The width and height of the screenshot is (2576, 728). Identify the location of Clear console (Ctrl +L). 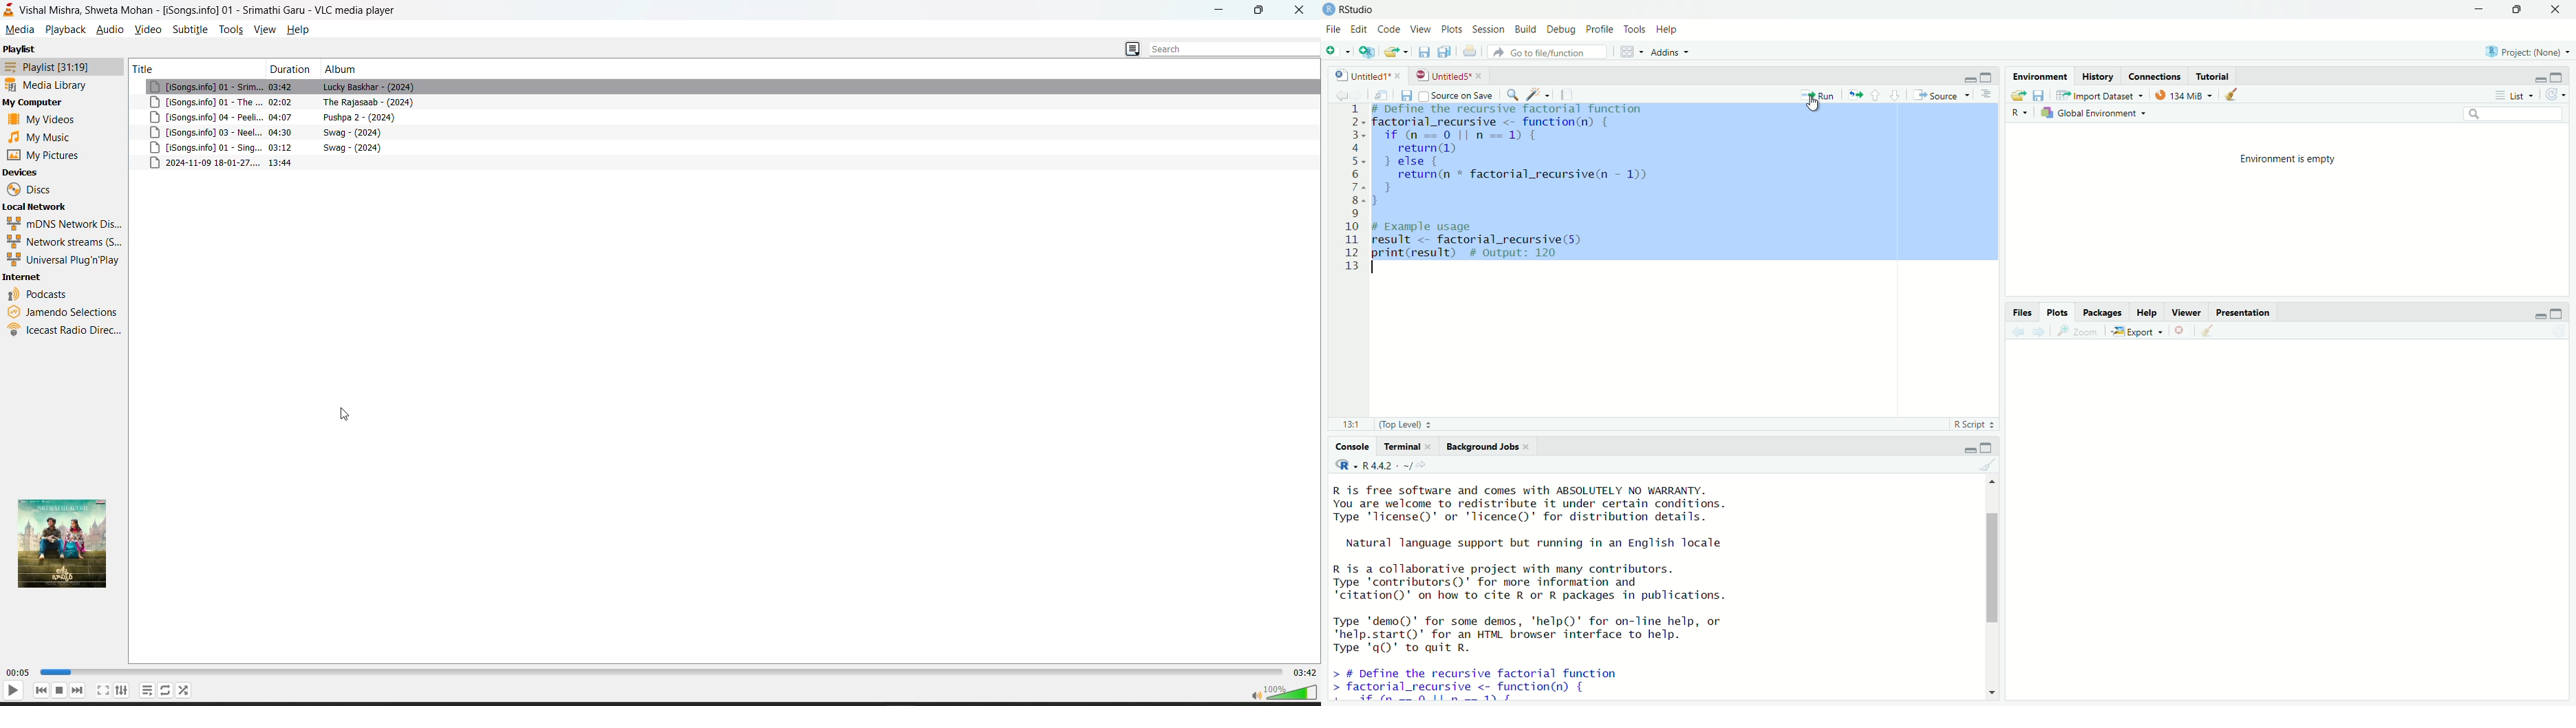
(2211, 329).